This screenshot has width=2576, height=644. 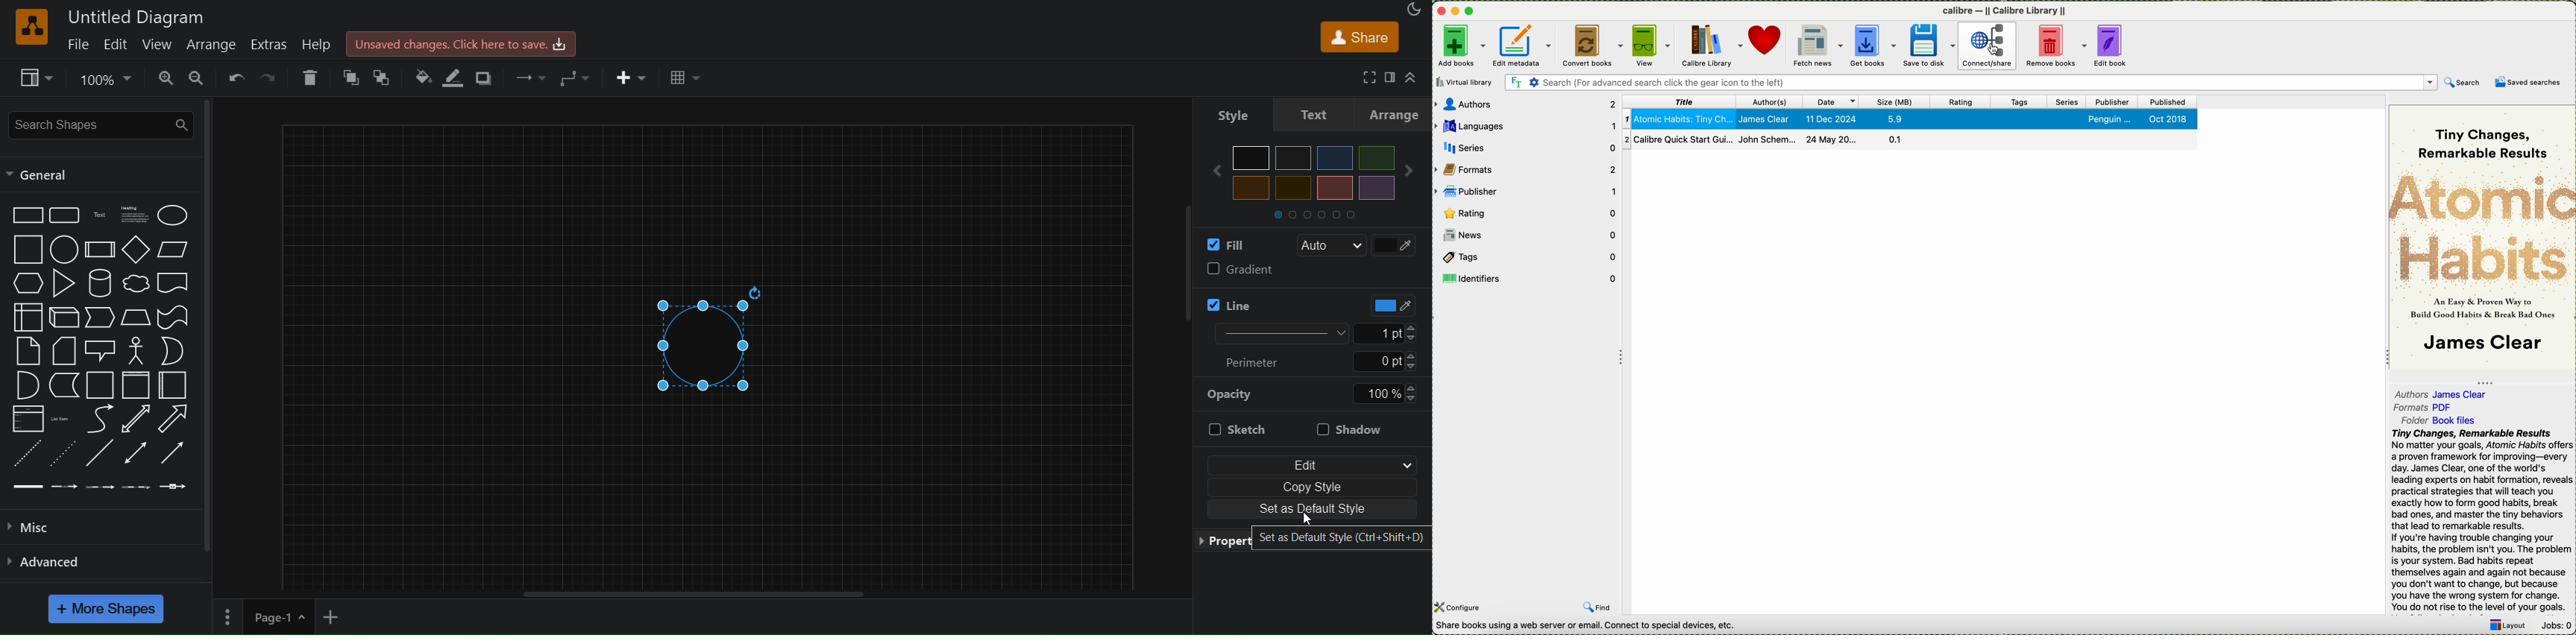 I want to click on published, so click(x=2168, y=102).